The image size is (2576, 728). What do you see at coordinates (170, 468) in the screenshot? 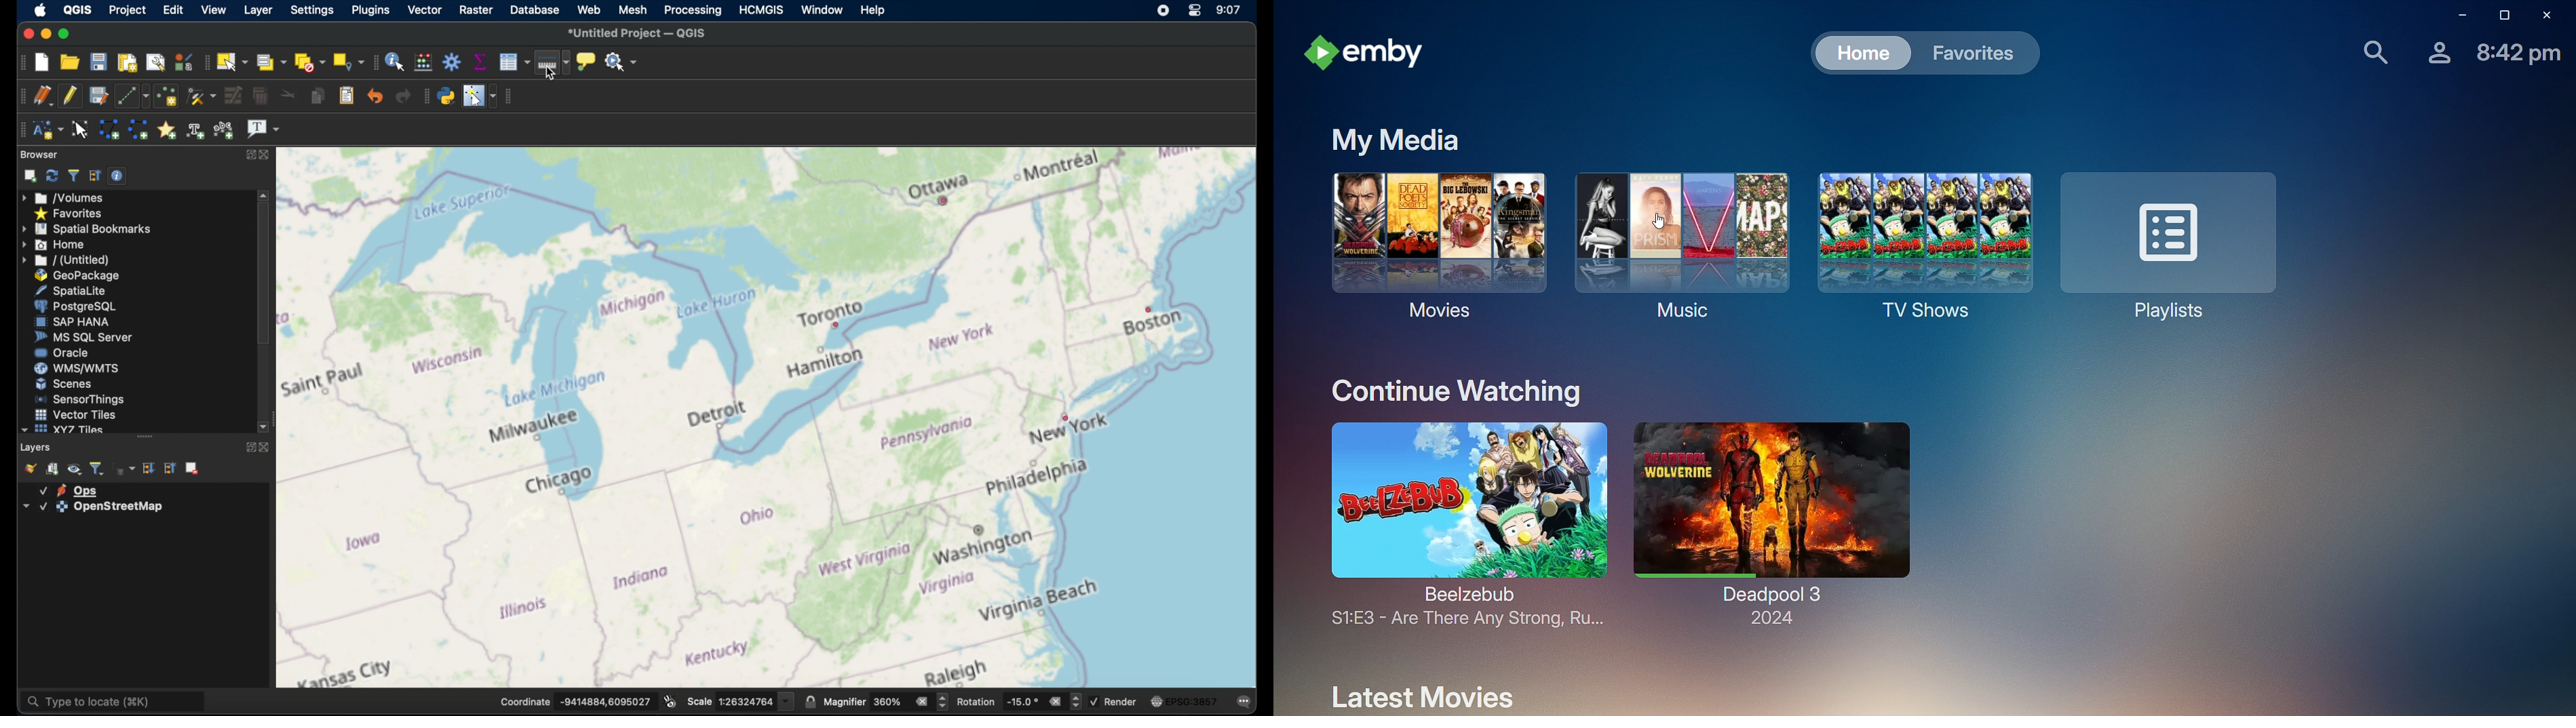
I see `collapse all` at bounding box center [170, 468].